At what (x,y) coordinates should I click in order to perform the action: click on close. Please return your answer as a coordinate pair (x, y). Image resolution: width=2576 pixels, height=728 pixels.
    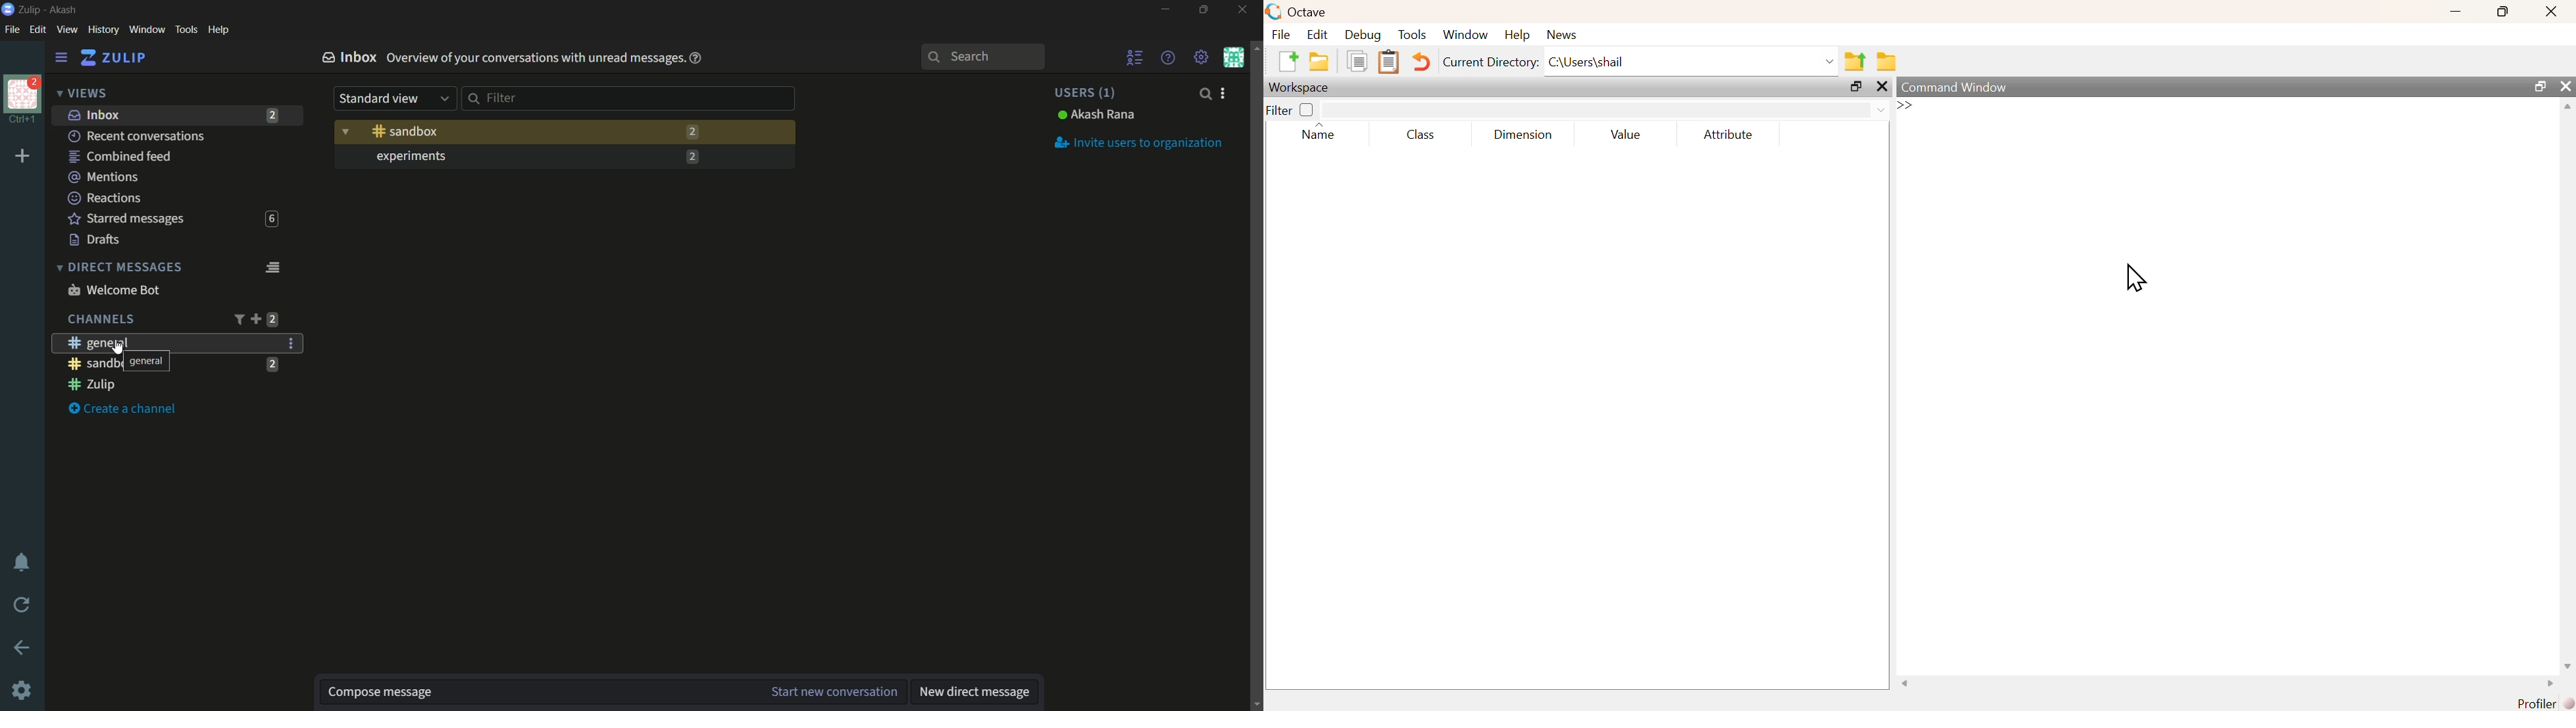
    Looking at the image, I should click on (2566, 85).